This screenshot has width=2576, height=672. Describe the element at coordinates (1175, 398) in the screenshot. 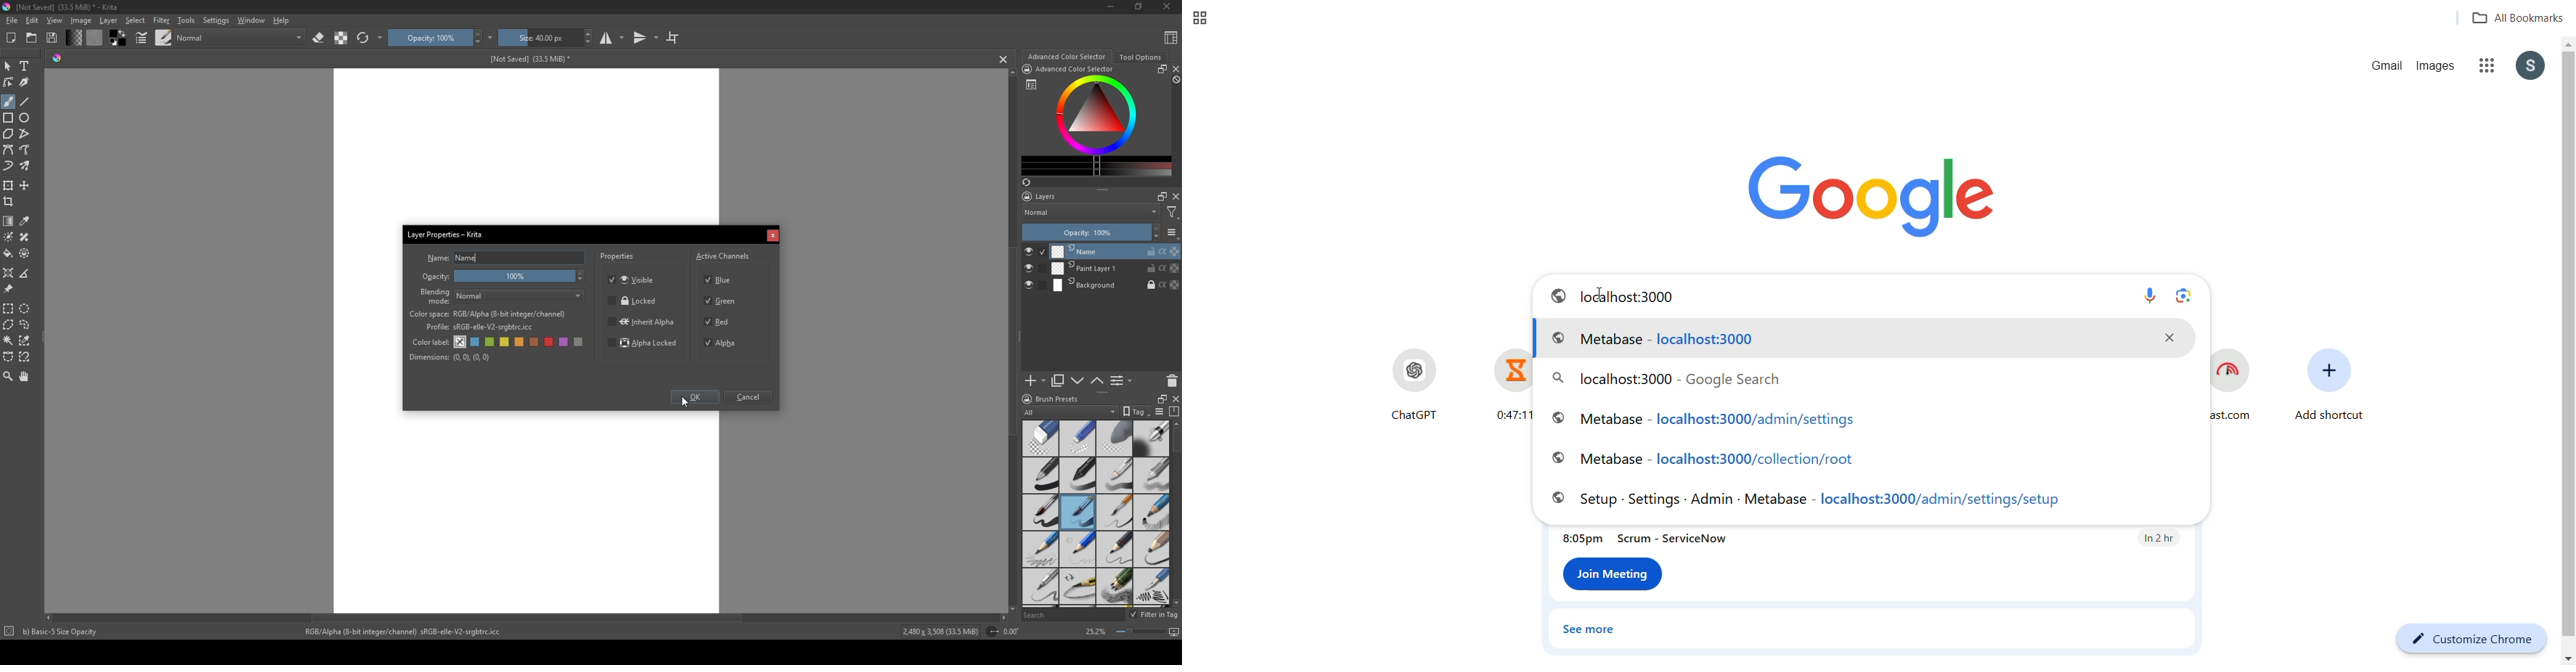

I see `close` at that location.